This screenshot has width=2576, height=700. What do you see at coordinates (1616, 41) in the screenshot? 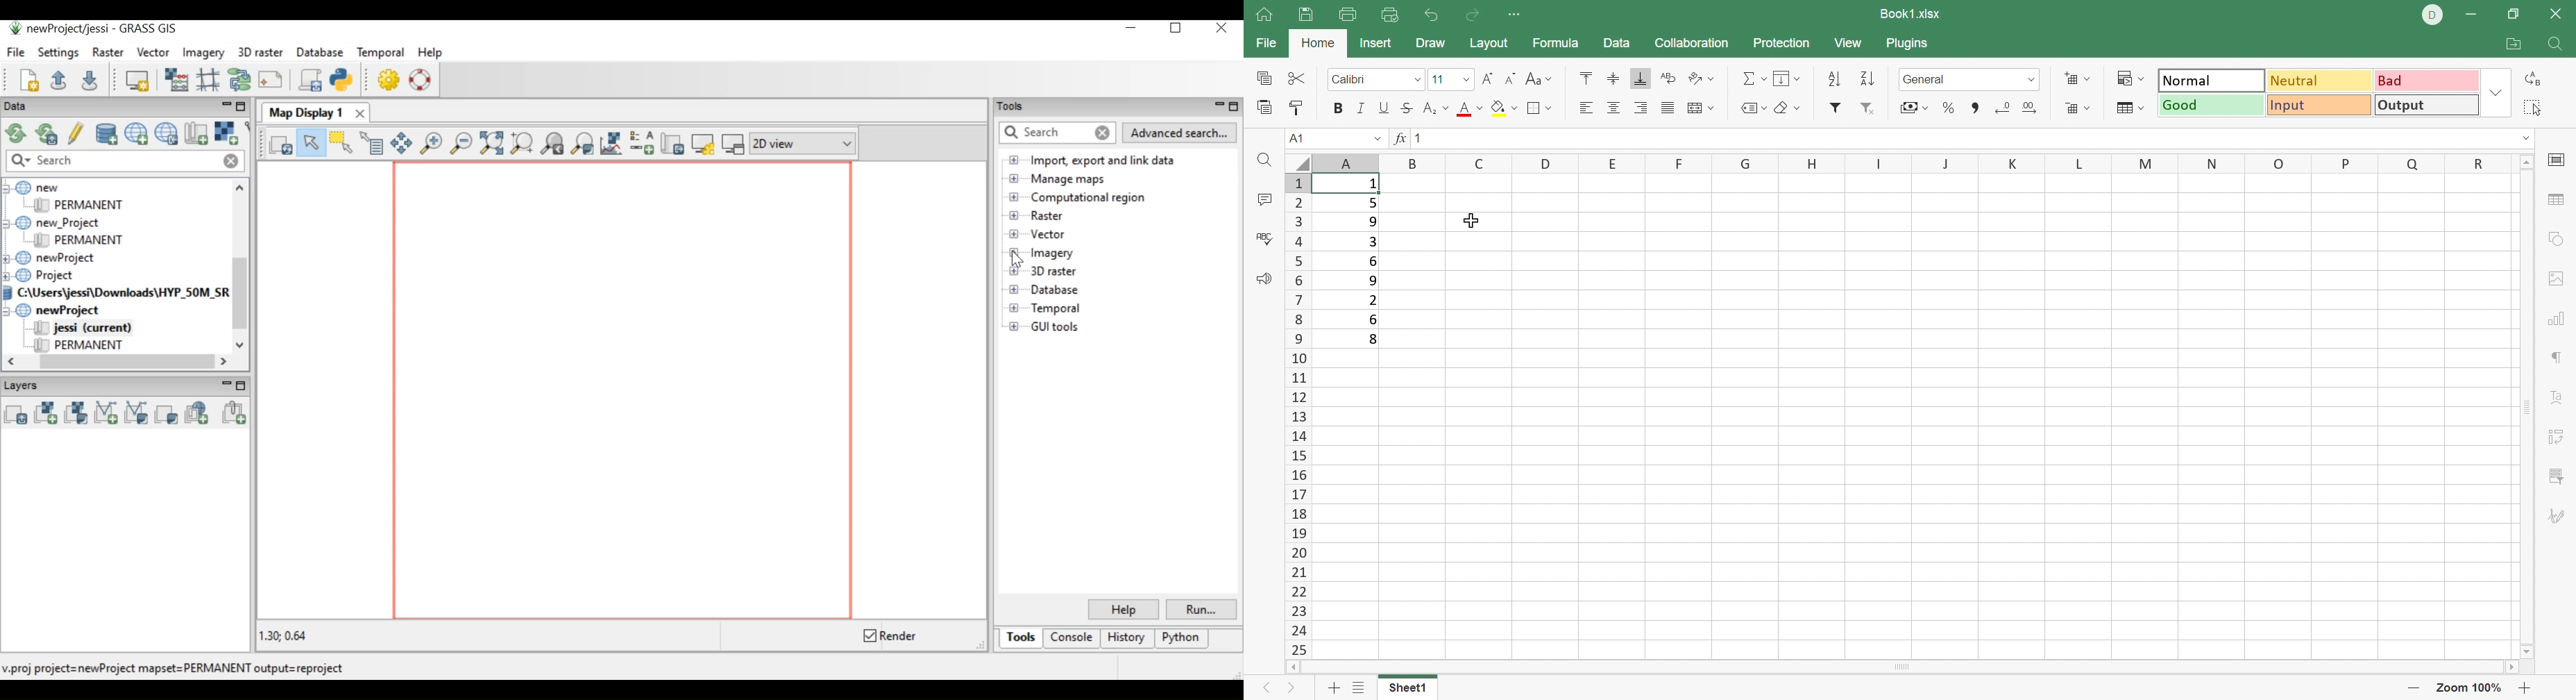
I see `Data` at bounding box center [1616, 41].